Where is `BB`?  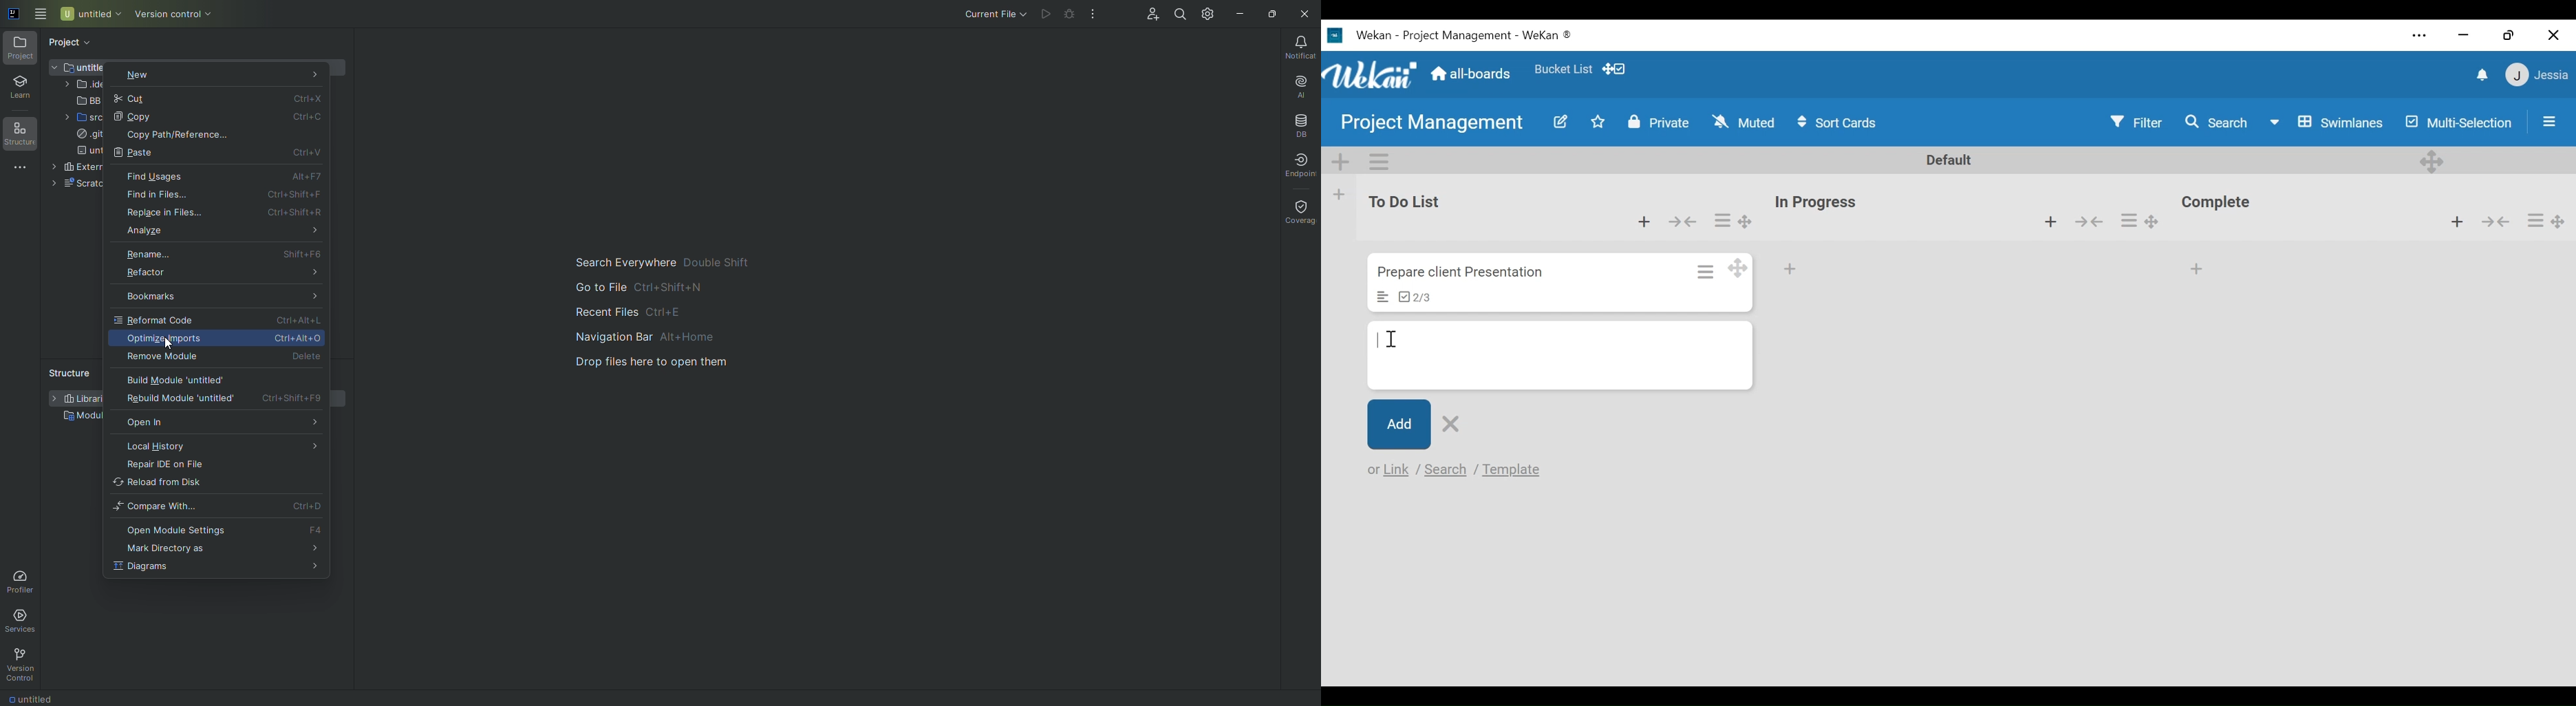
BB is located at coordinates (81, 101).